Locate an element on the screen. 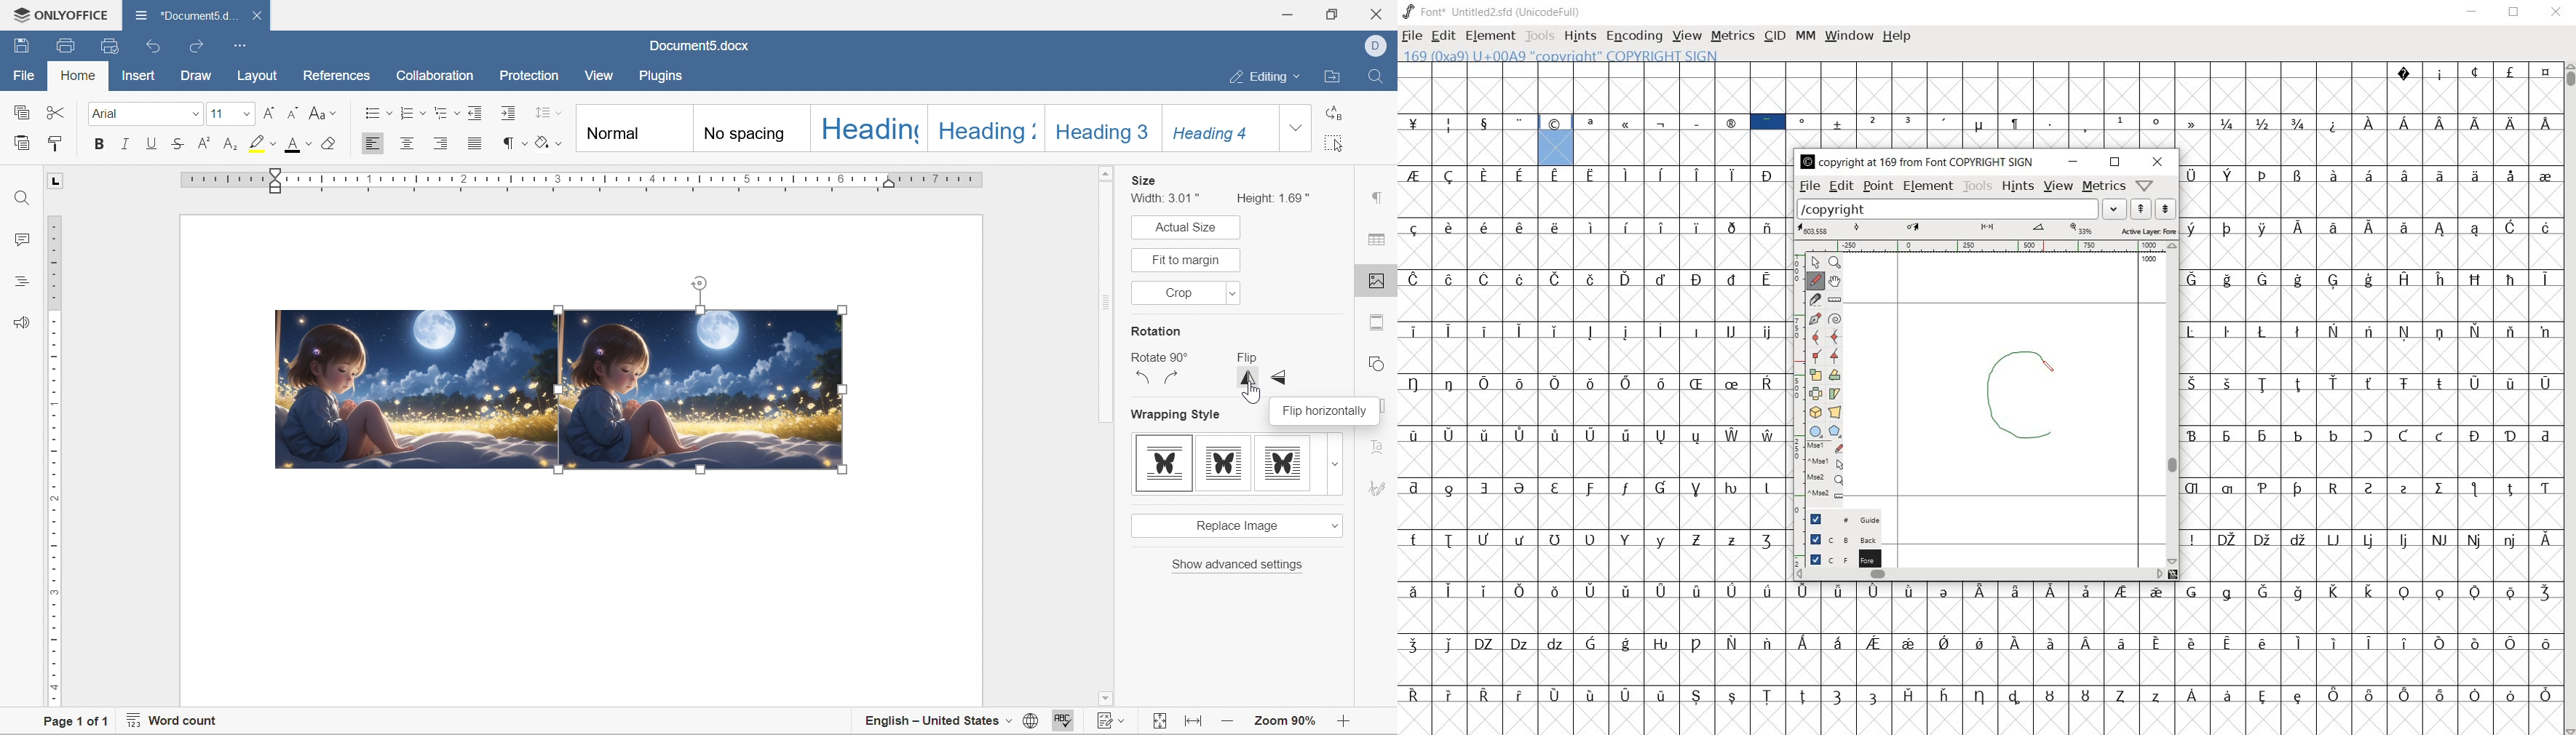 This screenshot has height=756, width=2576. hints is located at coordinates (1579, 37).